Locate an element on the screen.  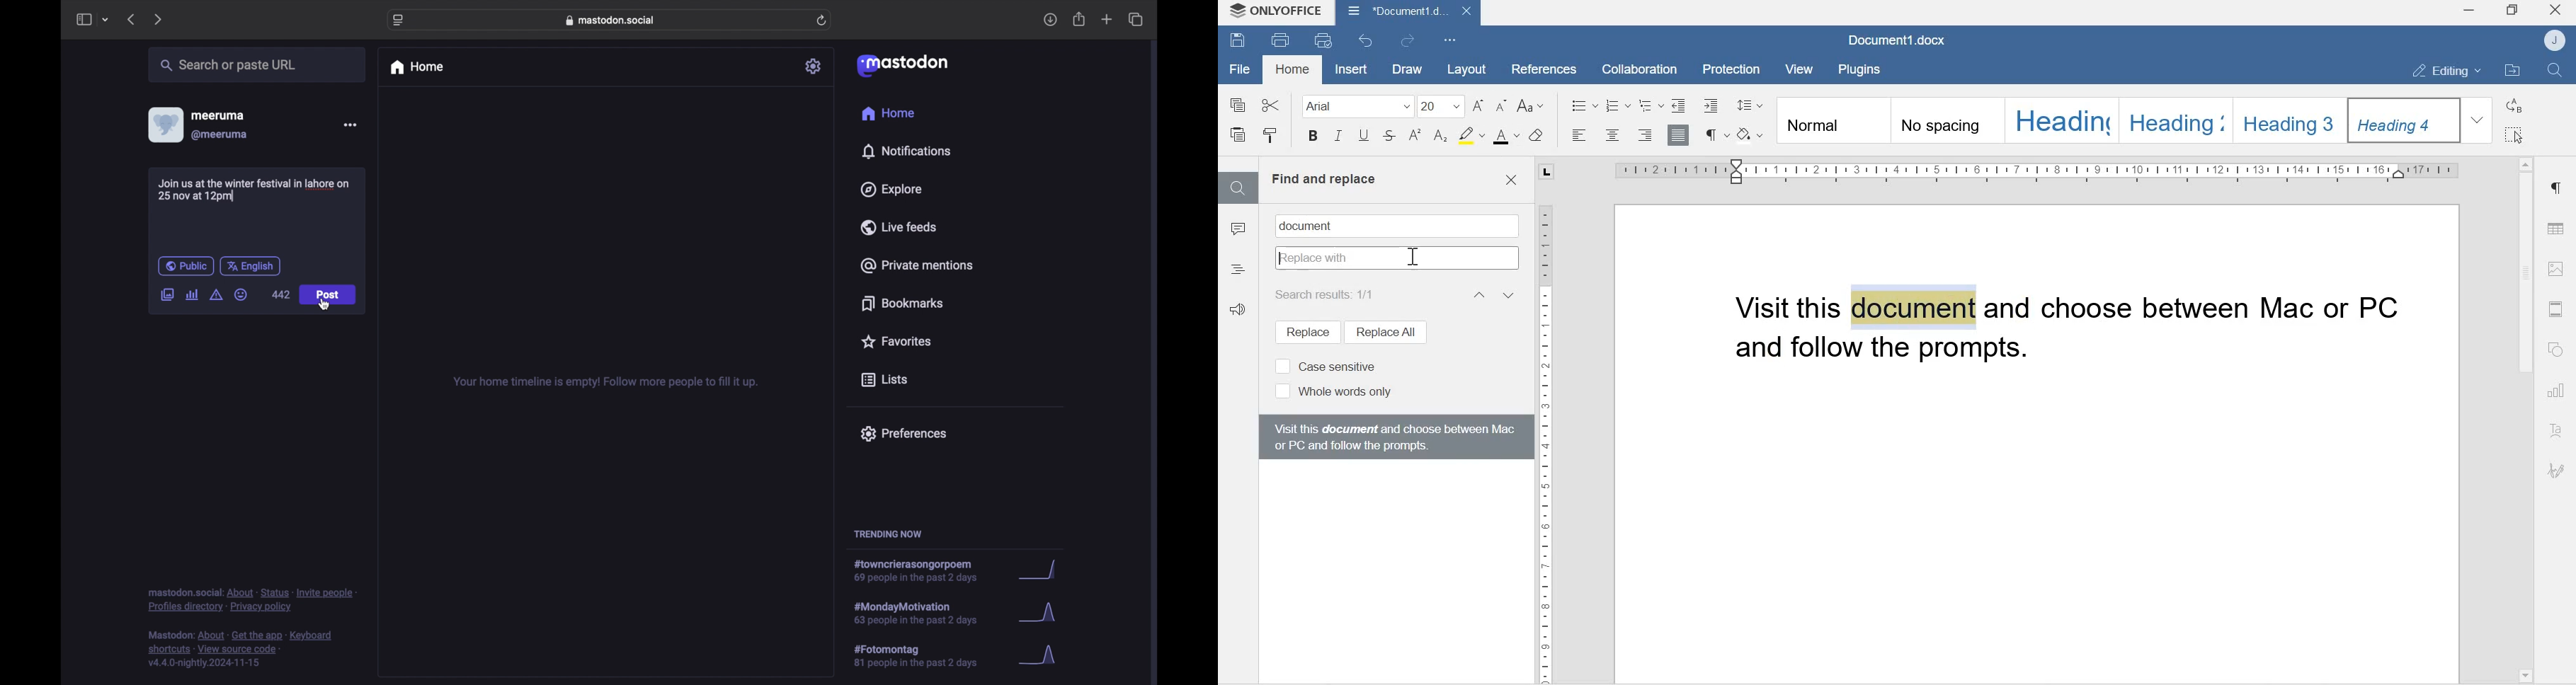
graph is located at coordinates (1042, 656).